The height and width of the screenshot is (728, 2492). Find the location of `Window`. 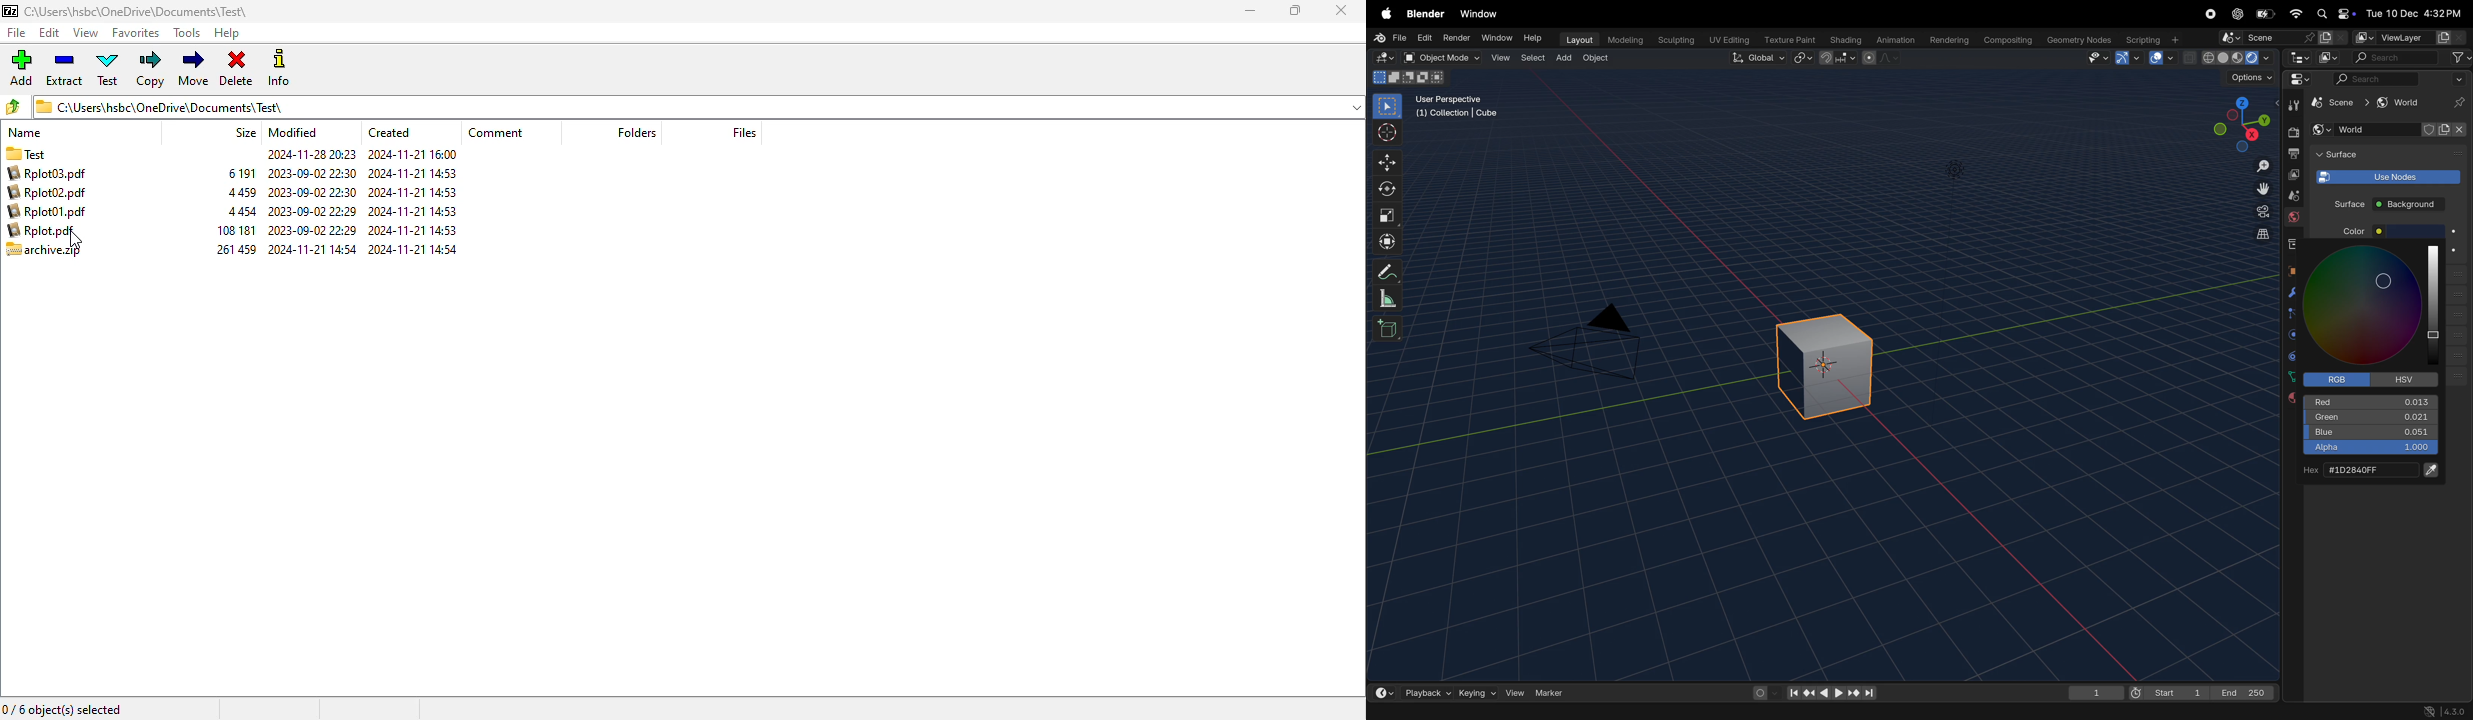

Window is located at coordinates (1482, 13).